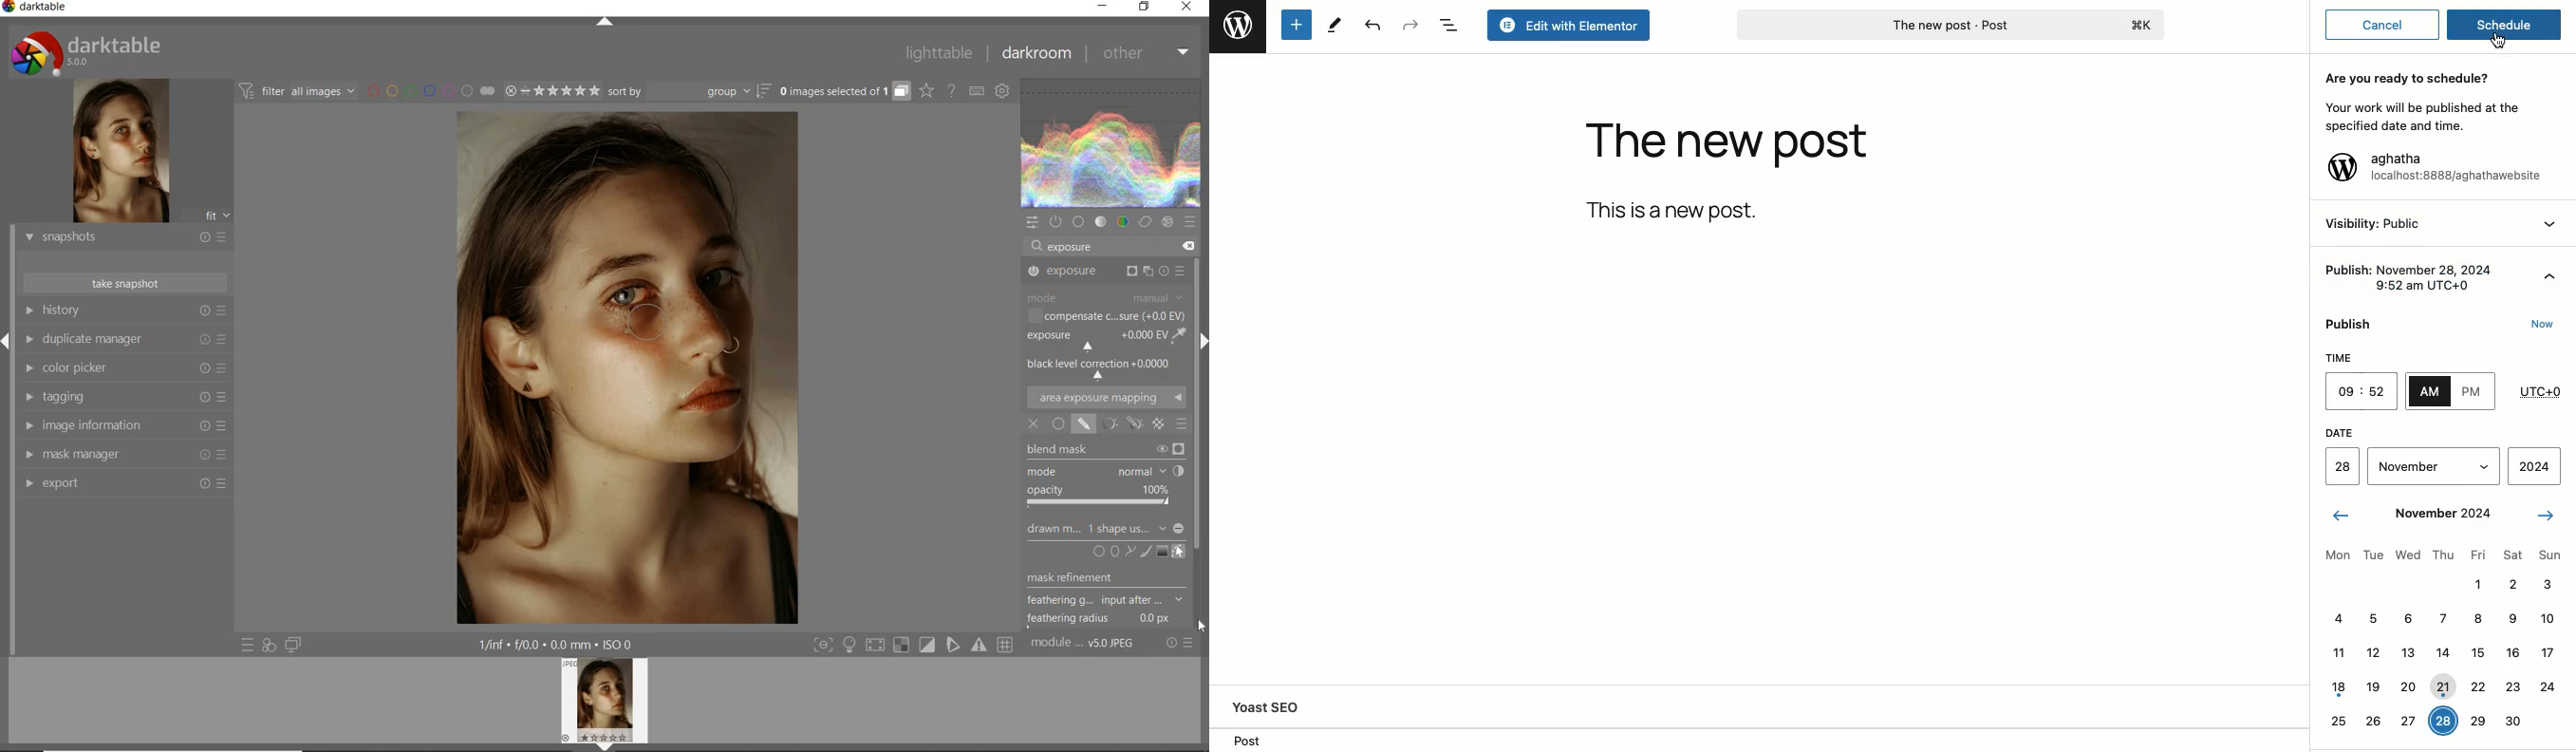 The width and height of the screenshot is (2576, 756). Describe the element at coordinates (1246, 740) in the screenshot. I see `Post` at that location.